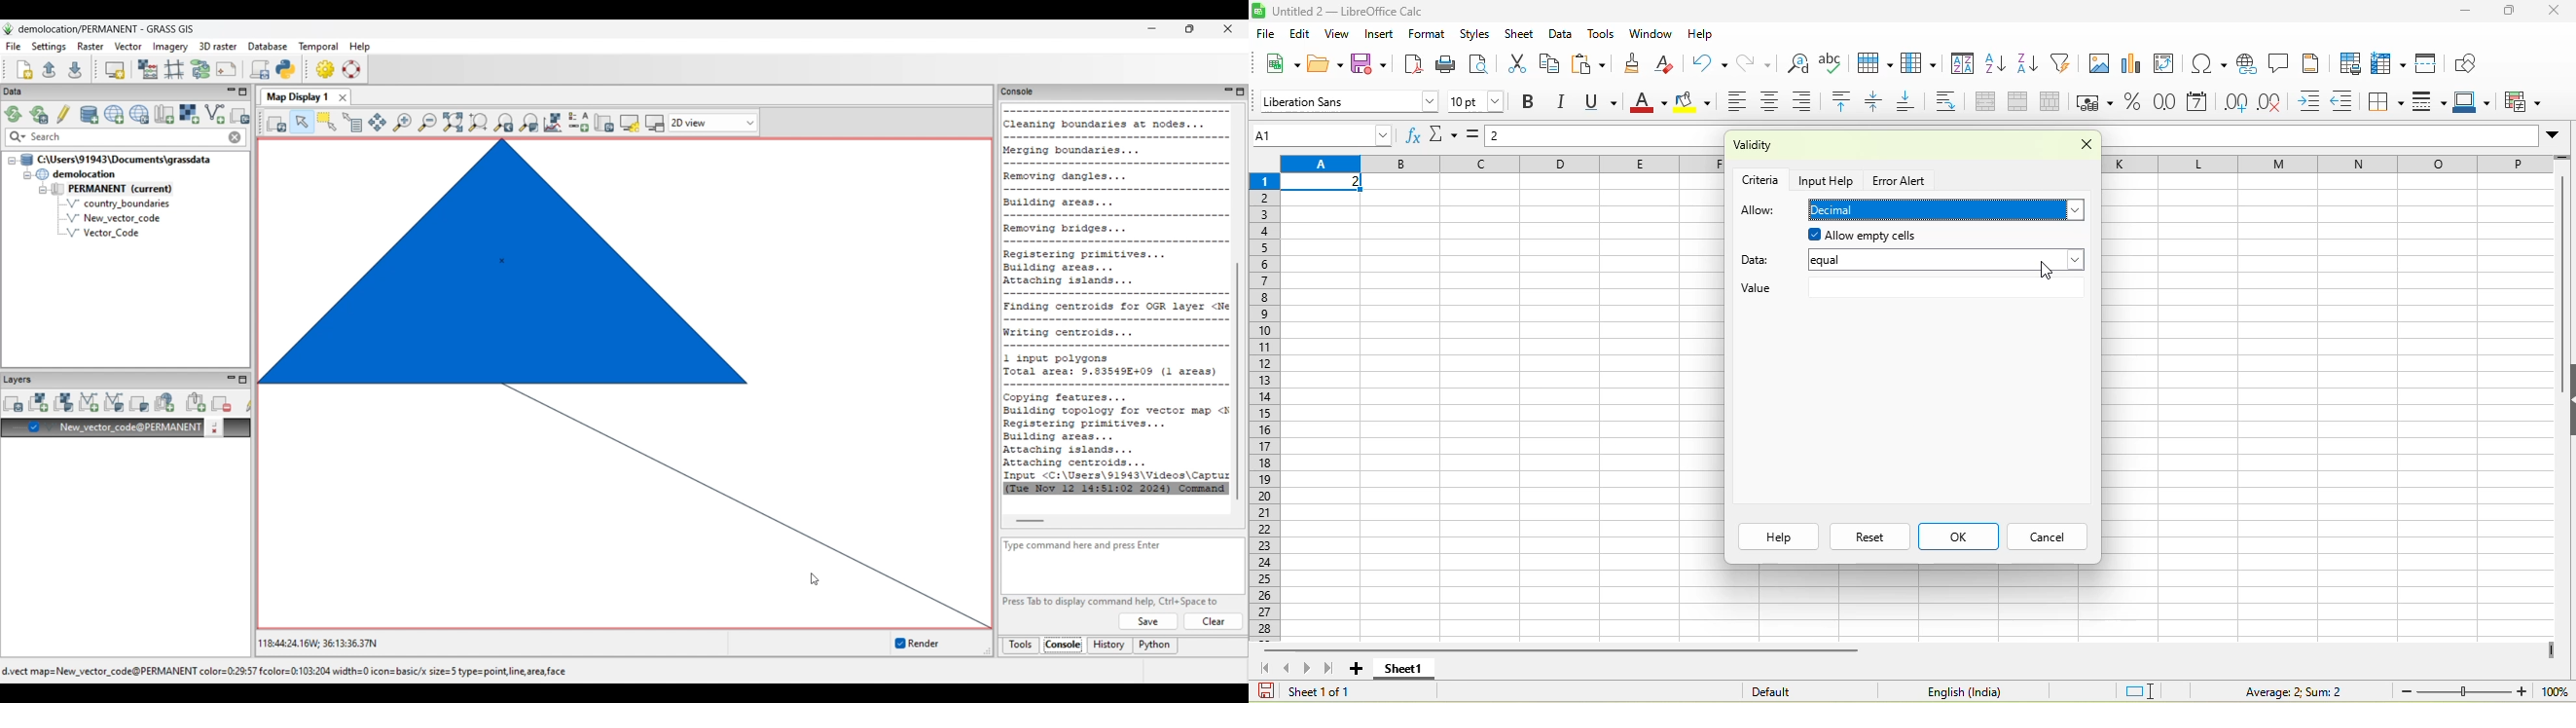 This screenshot has height=728, width=2576. Describe the element at coordinates (2023, 103) in the screenshot. I see `merge` at that location.